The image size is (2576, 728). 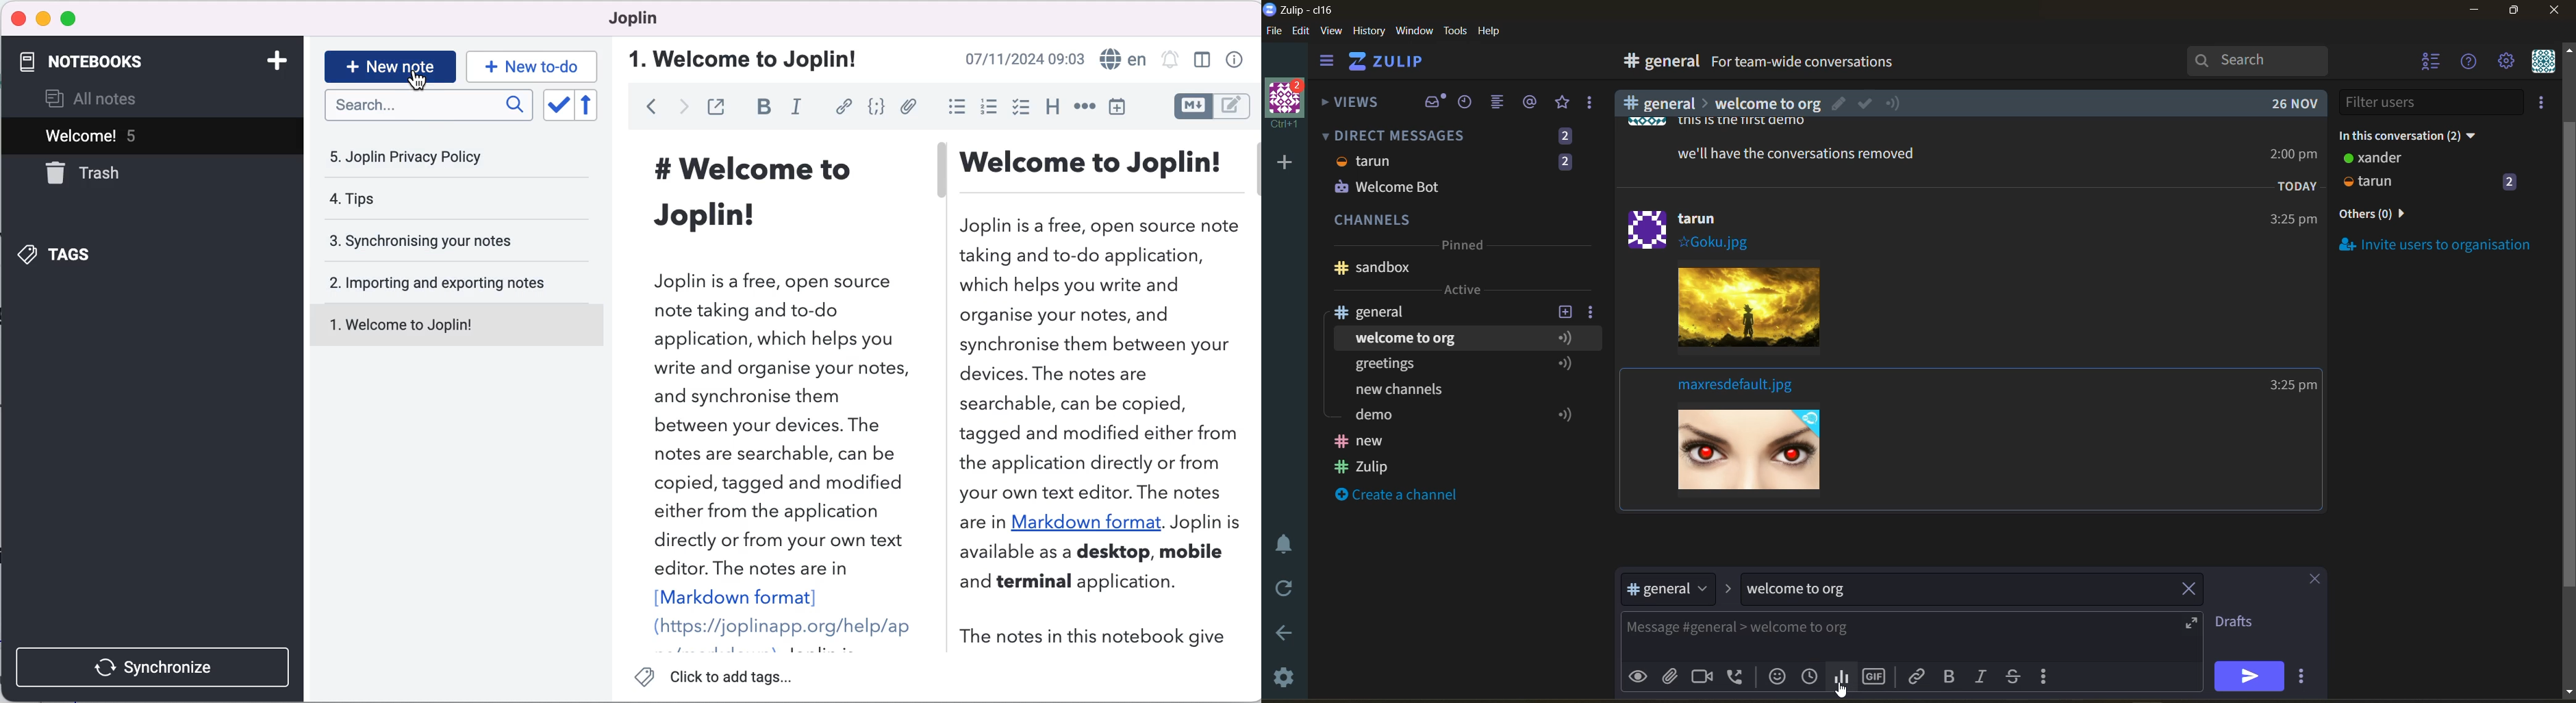 What do you see at coordinates (1804, 590) in the screenshot?
I see `topic` at bounding box center [1804, 590].